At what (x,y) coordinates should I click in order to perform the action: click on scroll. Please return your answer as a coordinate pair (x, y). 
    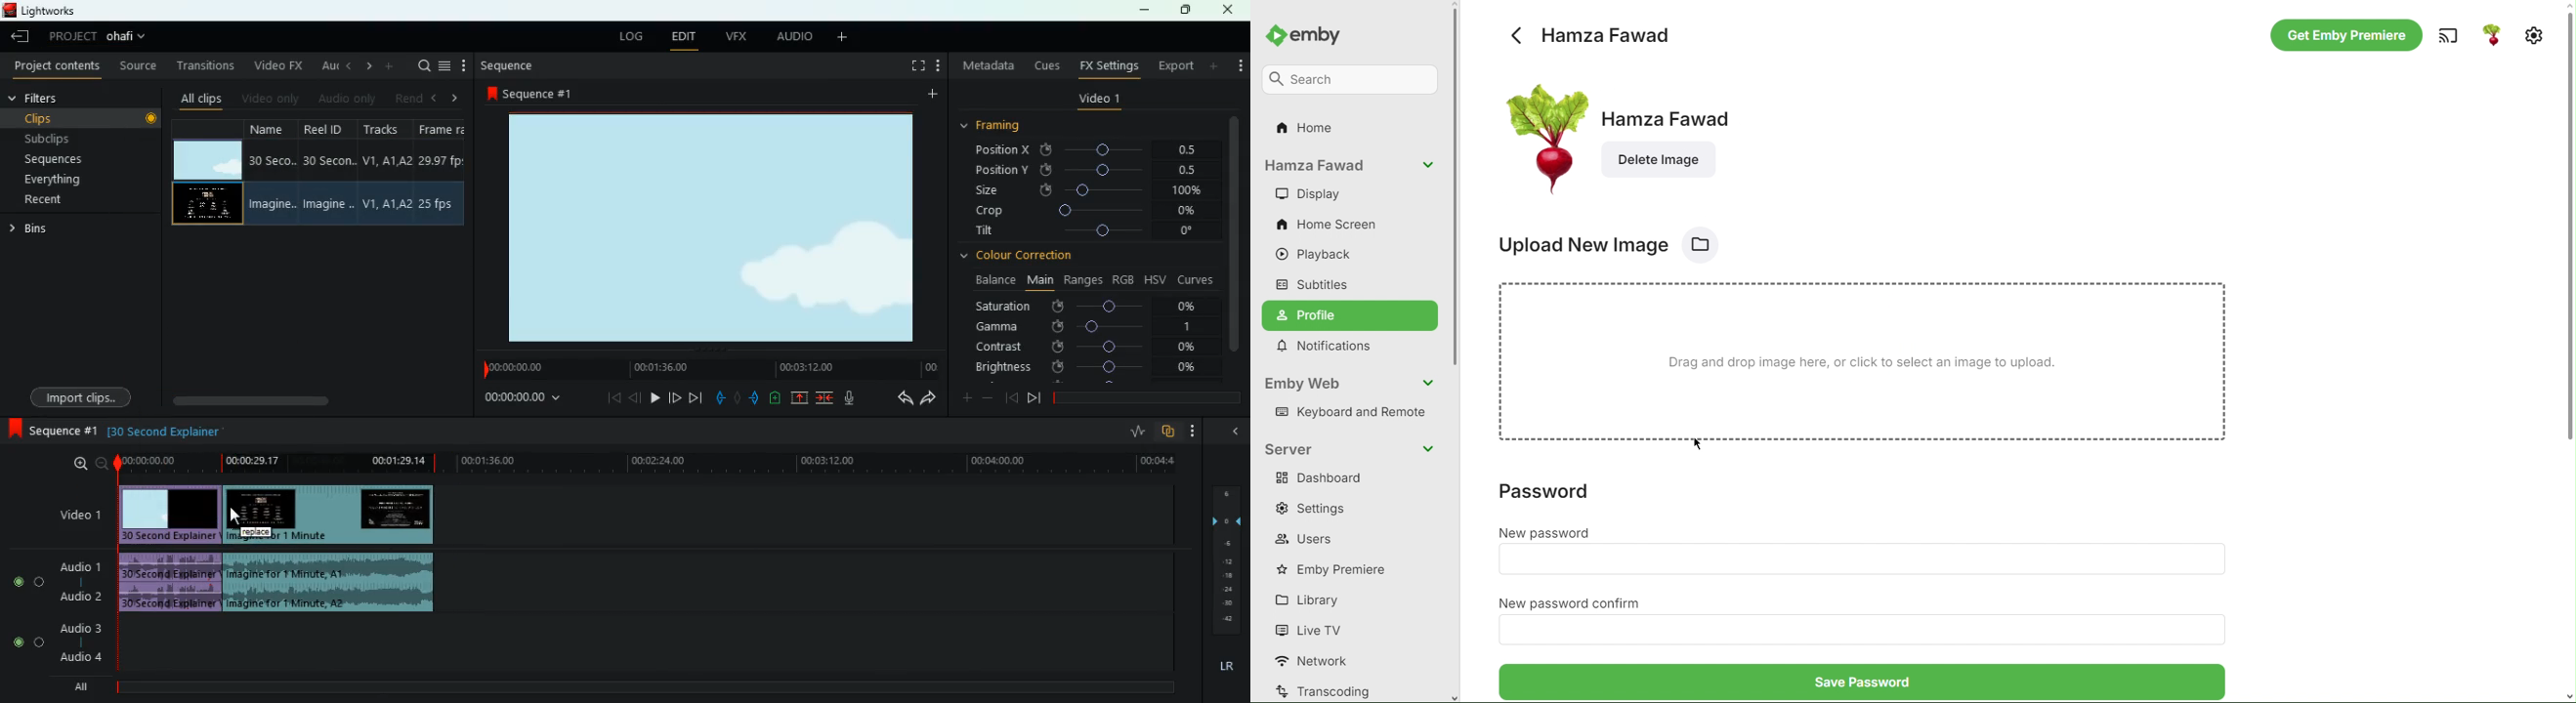
    Looking at the image, I should click on (314, 400).